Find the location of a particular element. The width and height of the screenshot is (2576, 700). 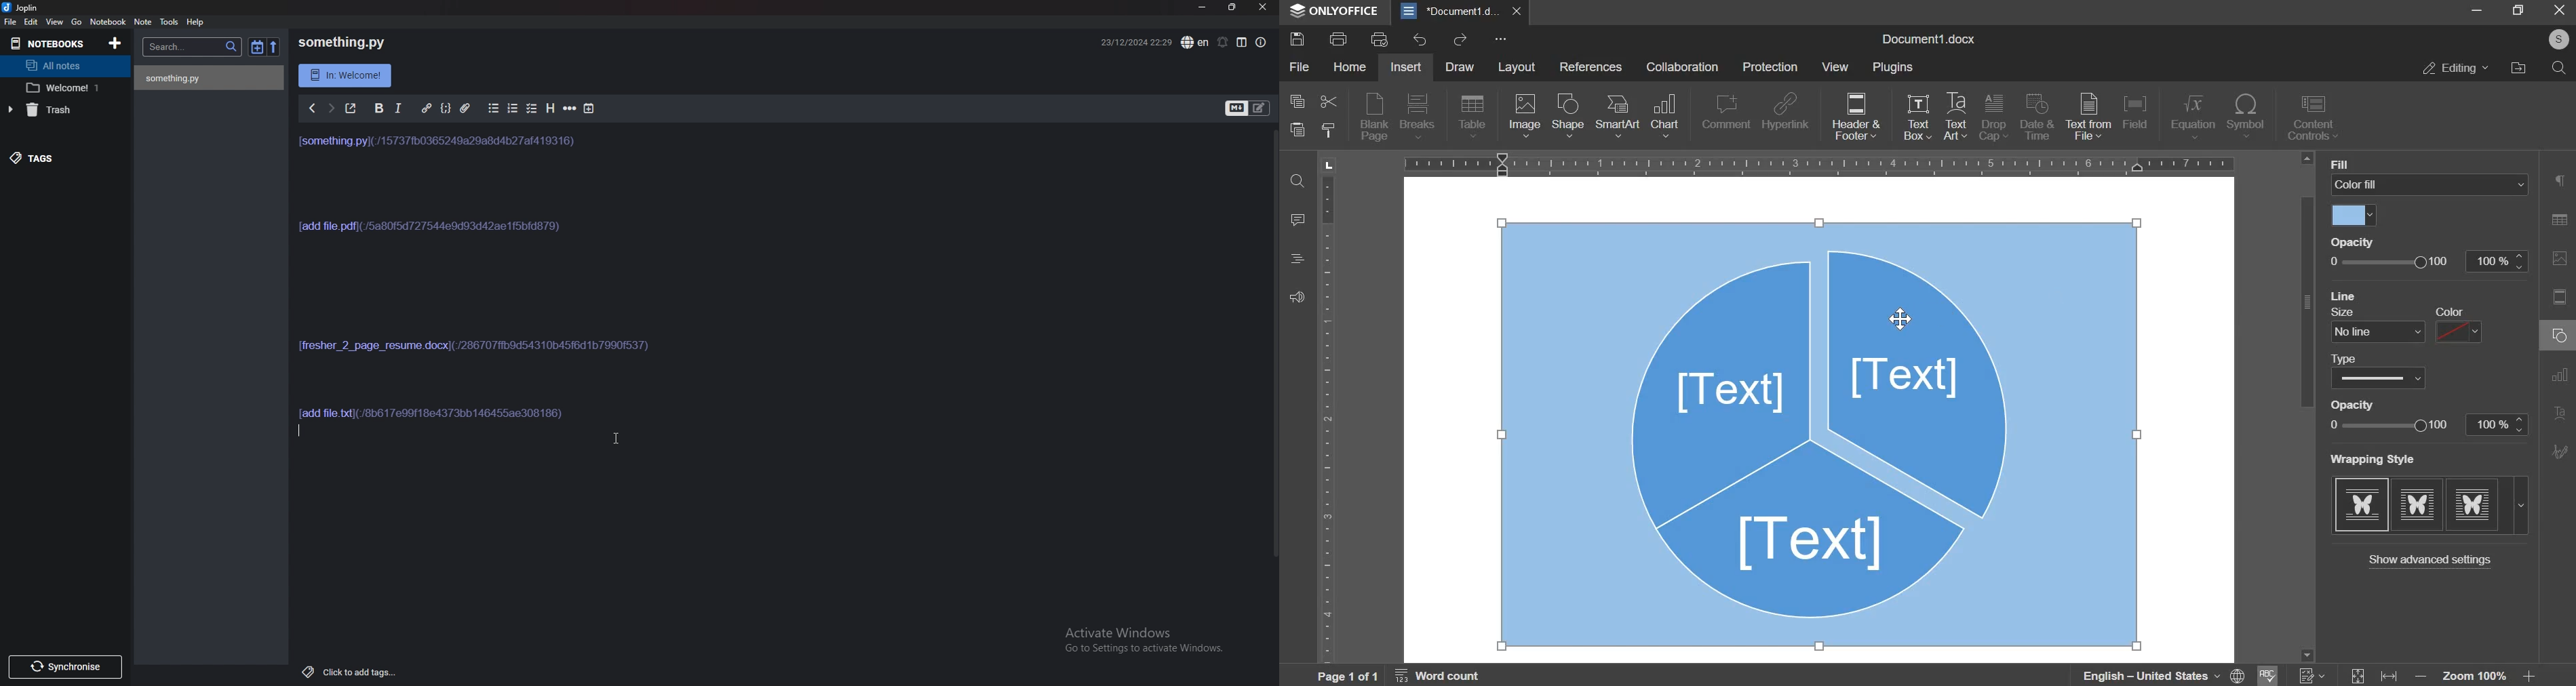

Reverse sort order is located at coordinates (274, 47).